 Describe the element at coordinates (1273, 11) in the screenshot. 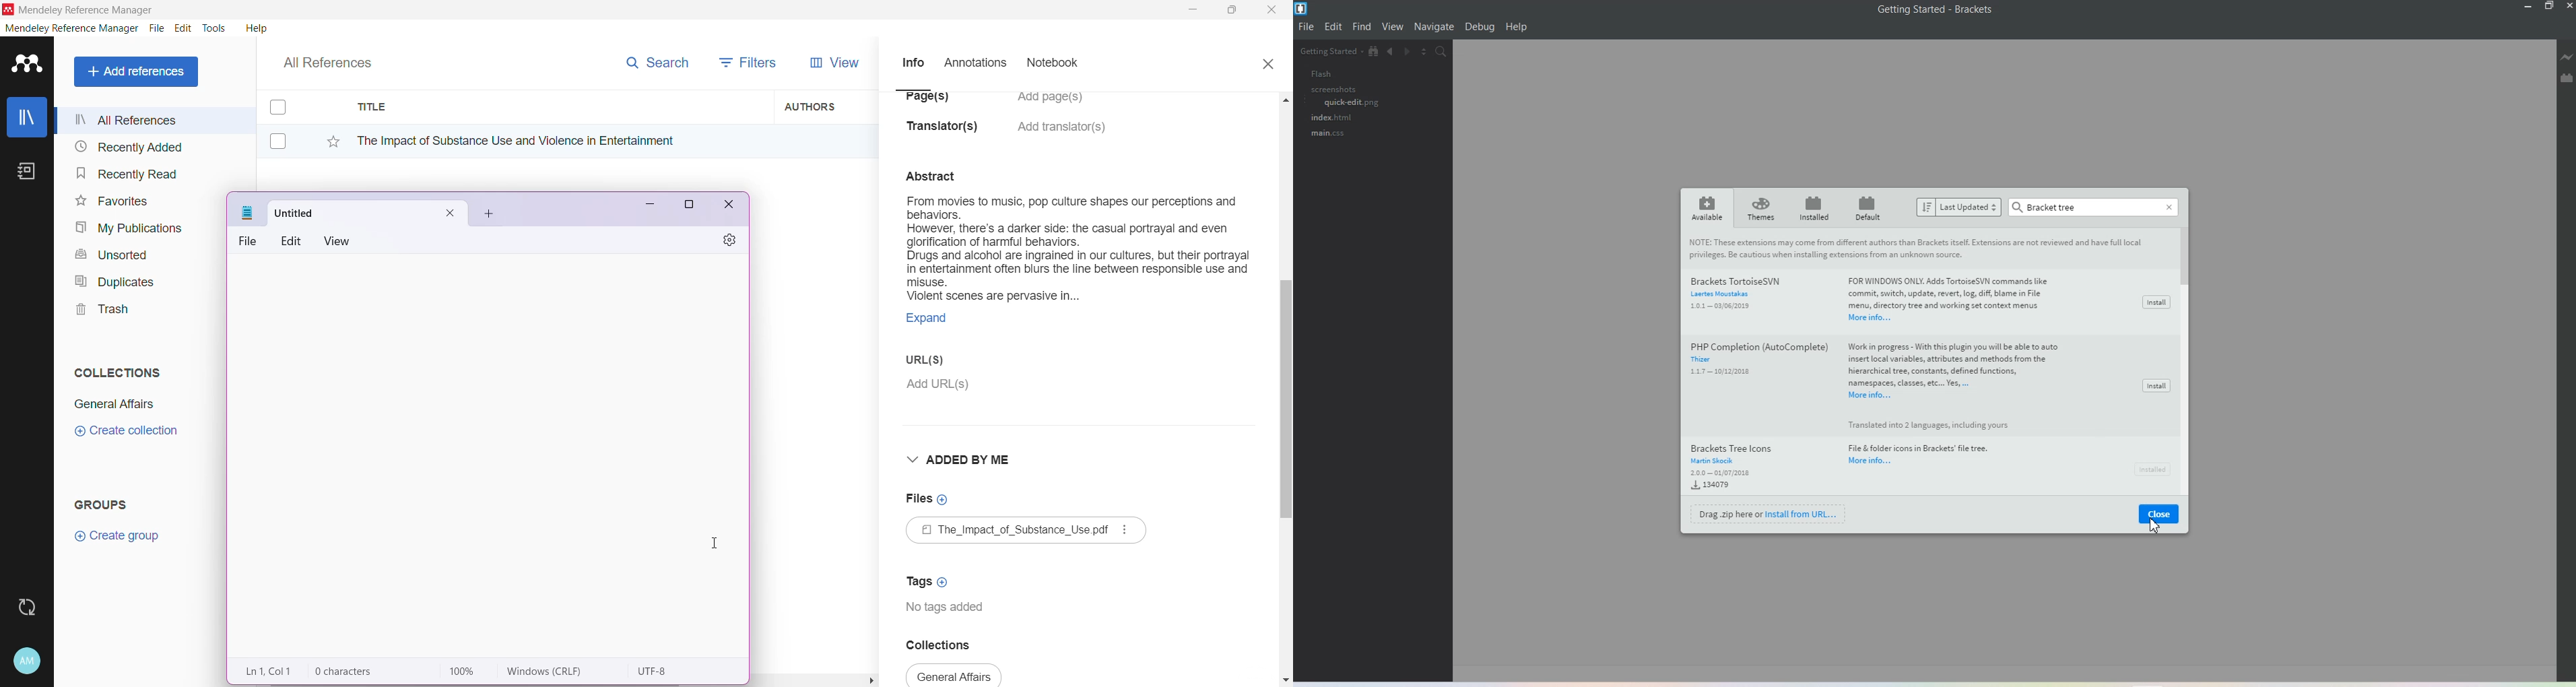

I see `Close` at that location.